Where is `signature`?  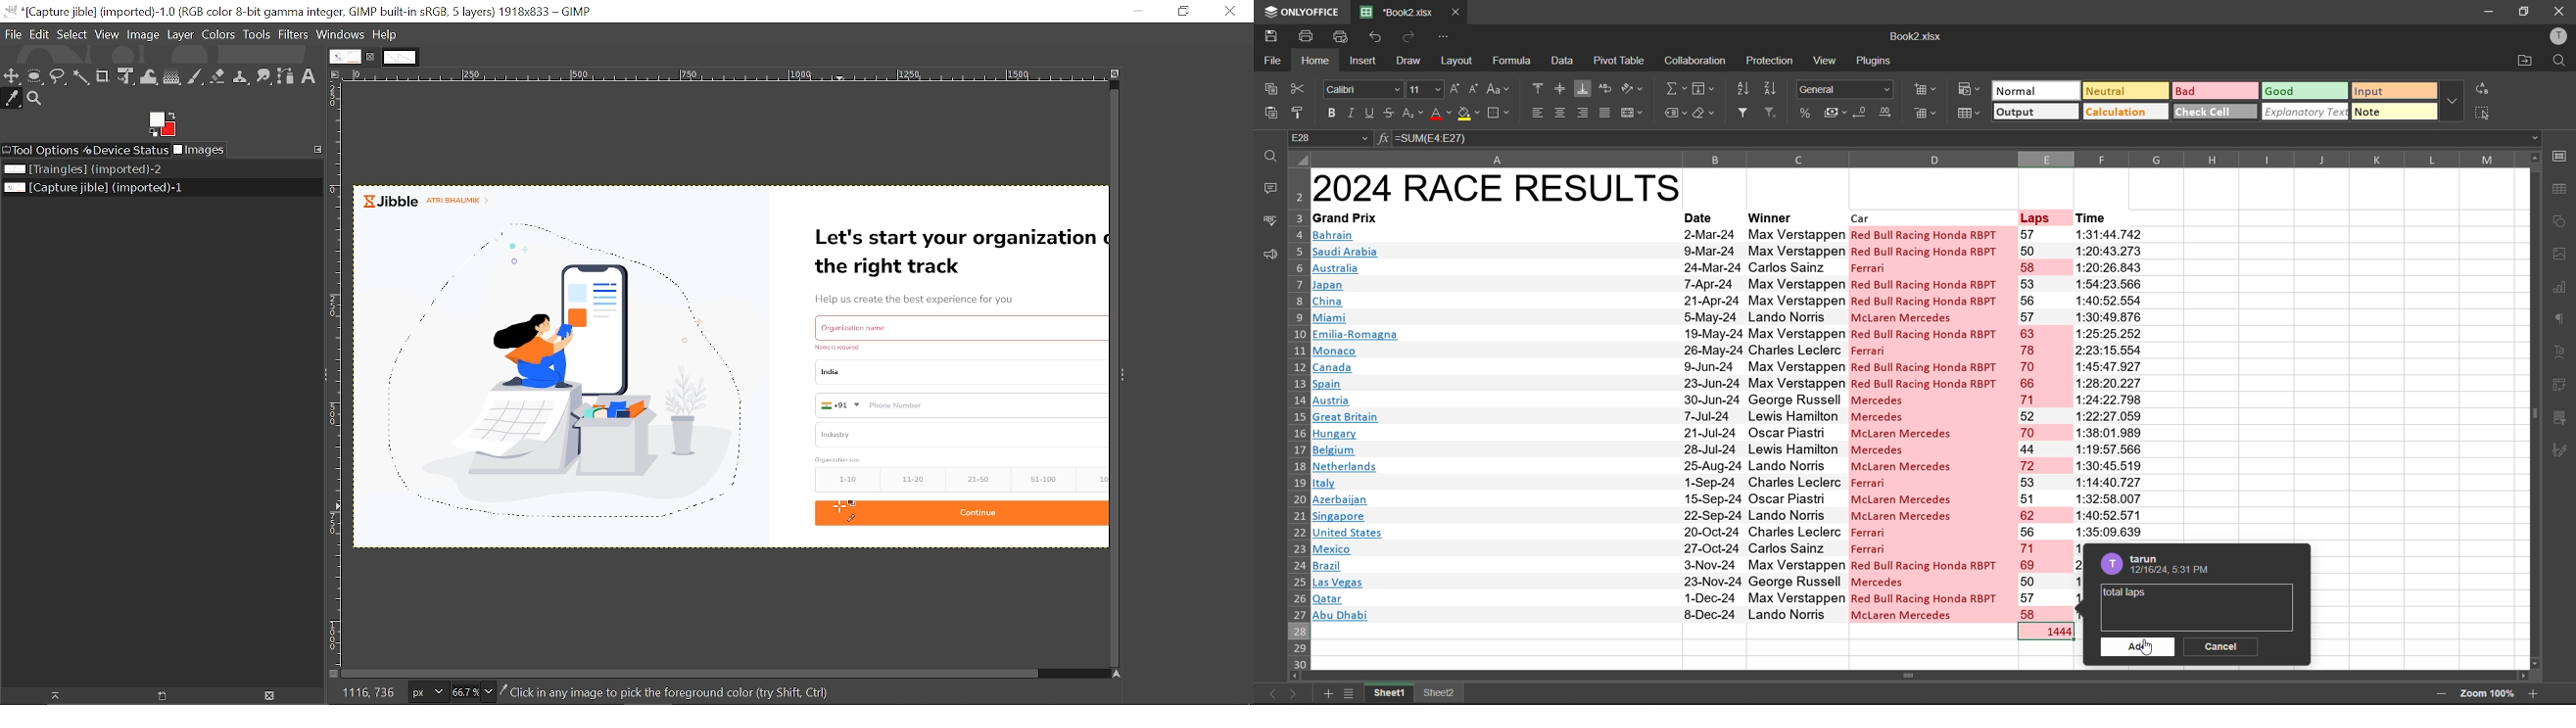 signature is located at coordinates (2560, 454).